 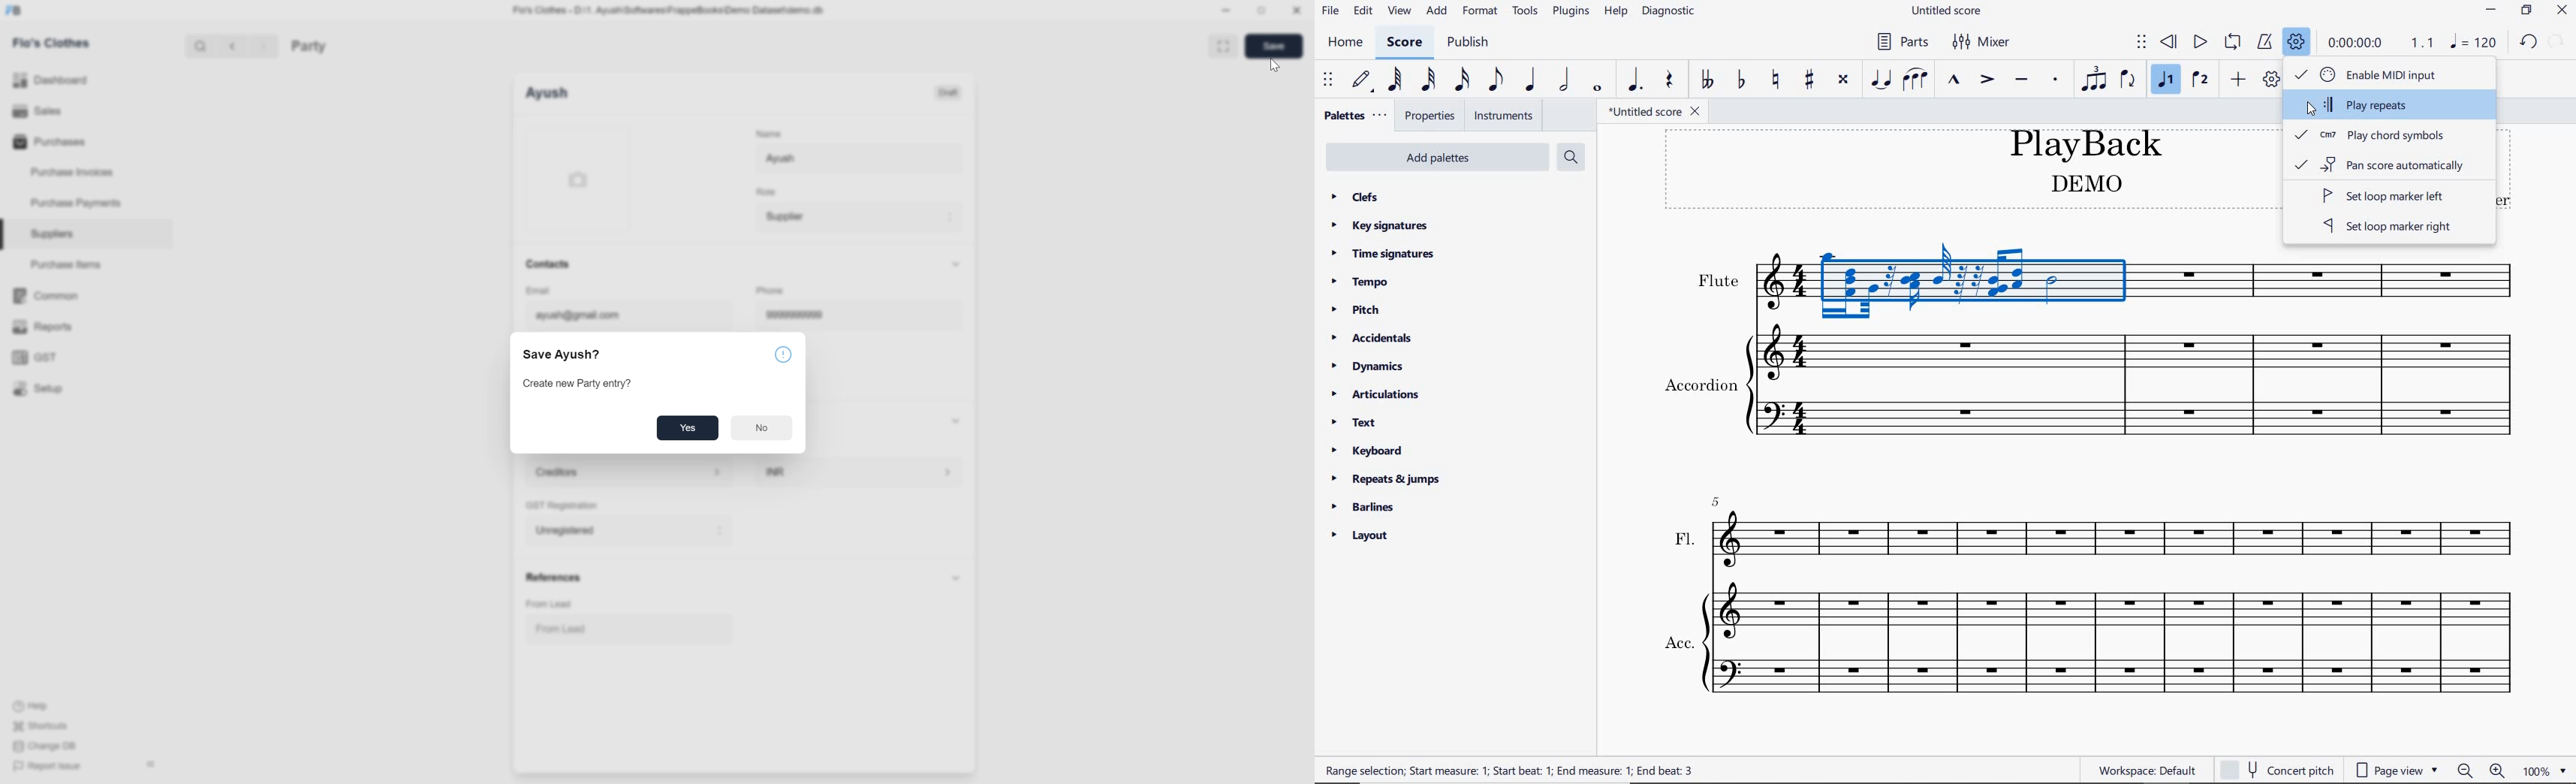 I want to click on plugins, so click(x=1570, y=11).